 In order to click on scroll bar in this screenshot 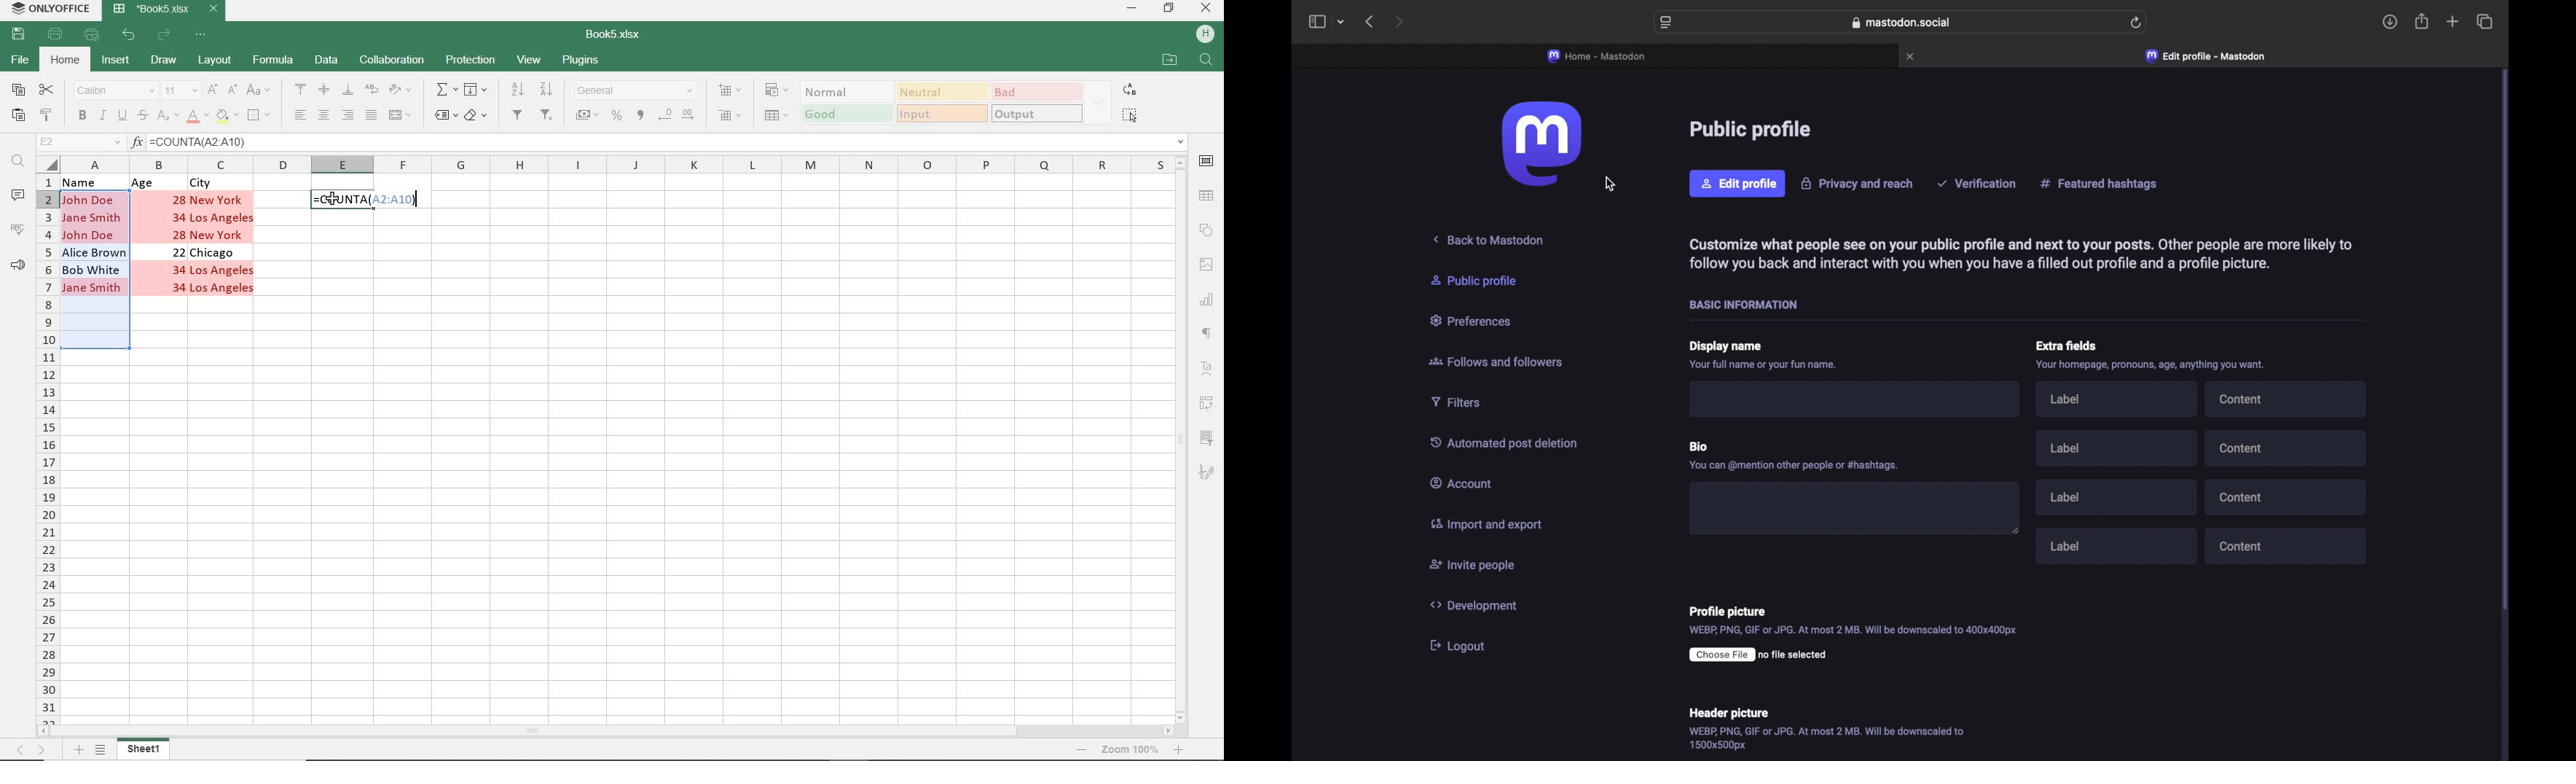, I will do `click(2506, 342)`.